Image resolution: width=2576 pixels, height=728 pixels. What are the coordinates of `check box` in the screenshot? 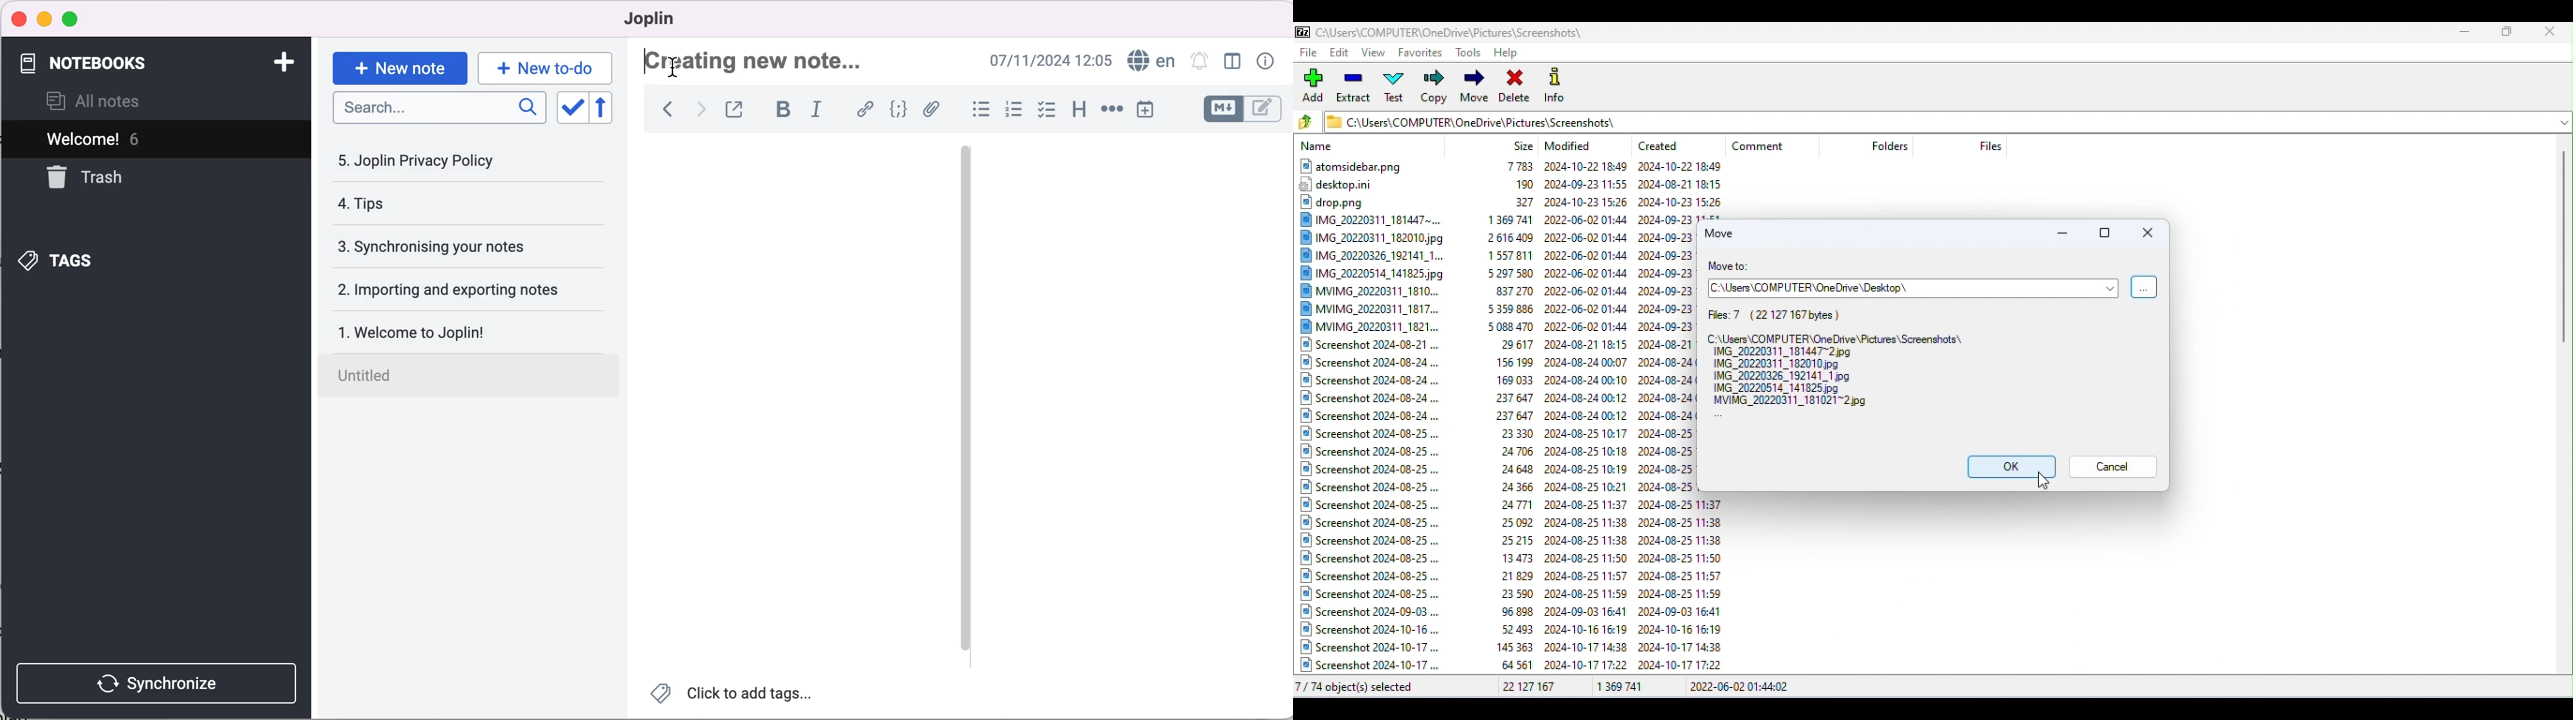 It's located at (1043, 109).